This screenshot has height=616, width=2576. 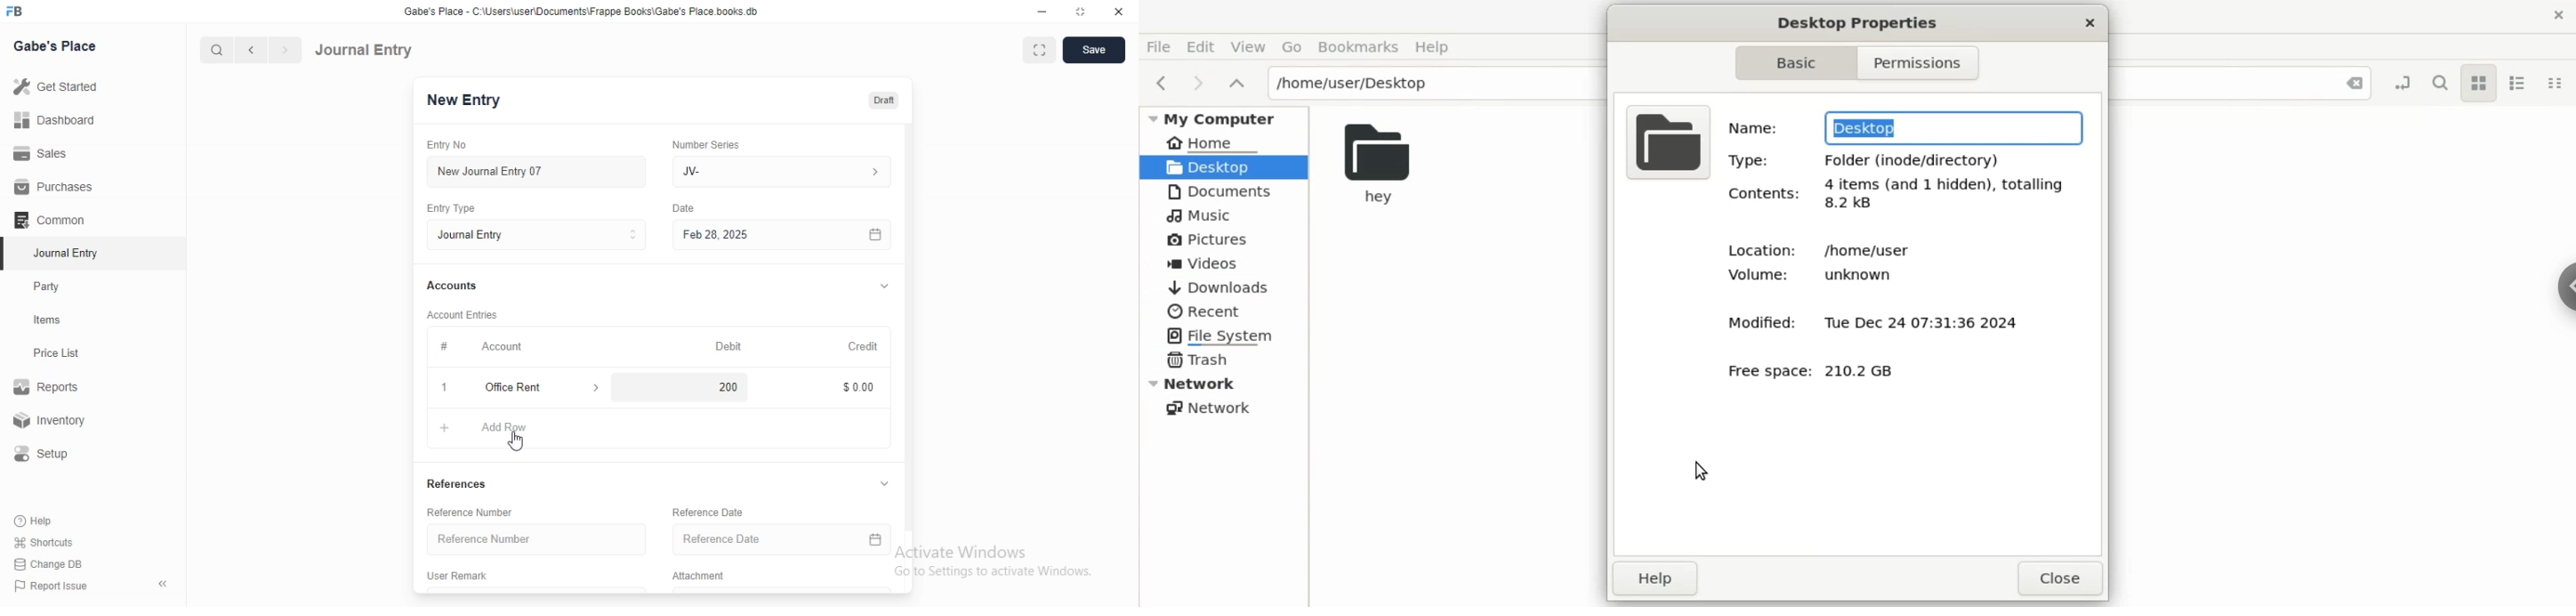 What do you see at coordinates (54, 88) in the screenshot?
I see `Get Started` at bounding box center [54, 88].